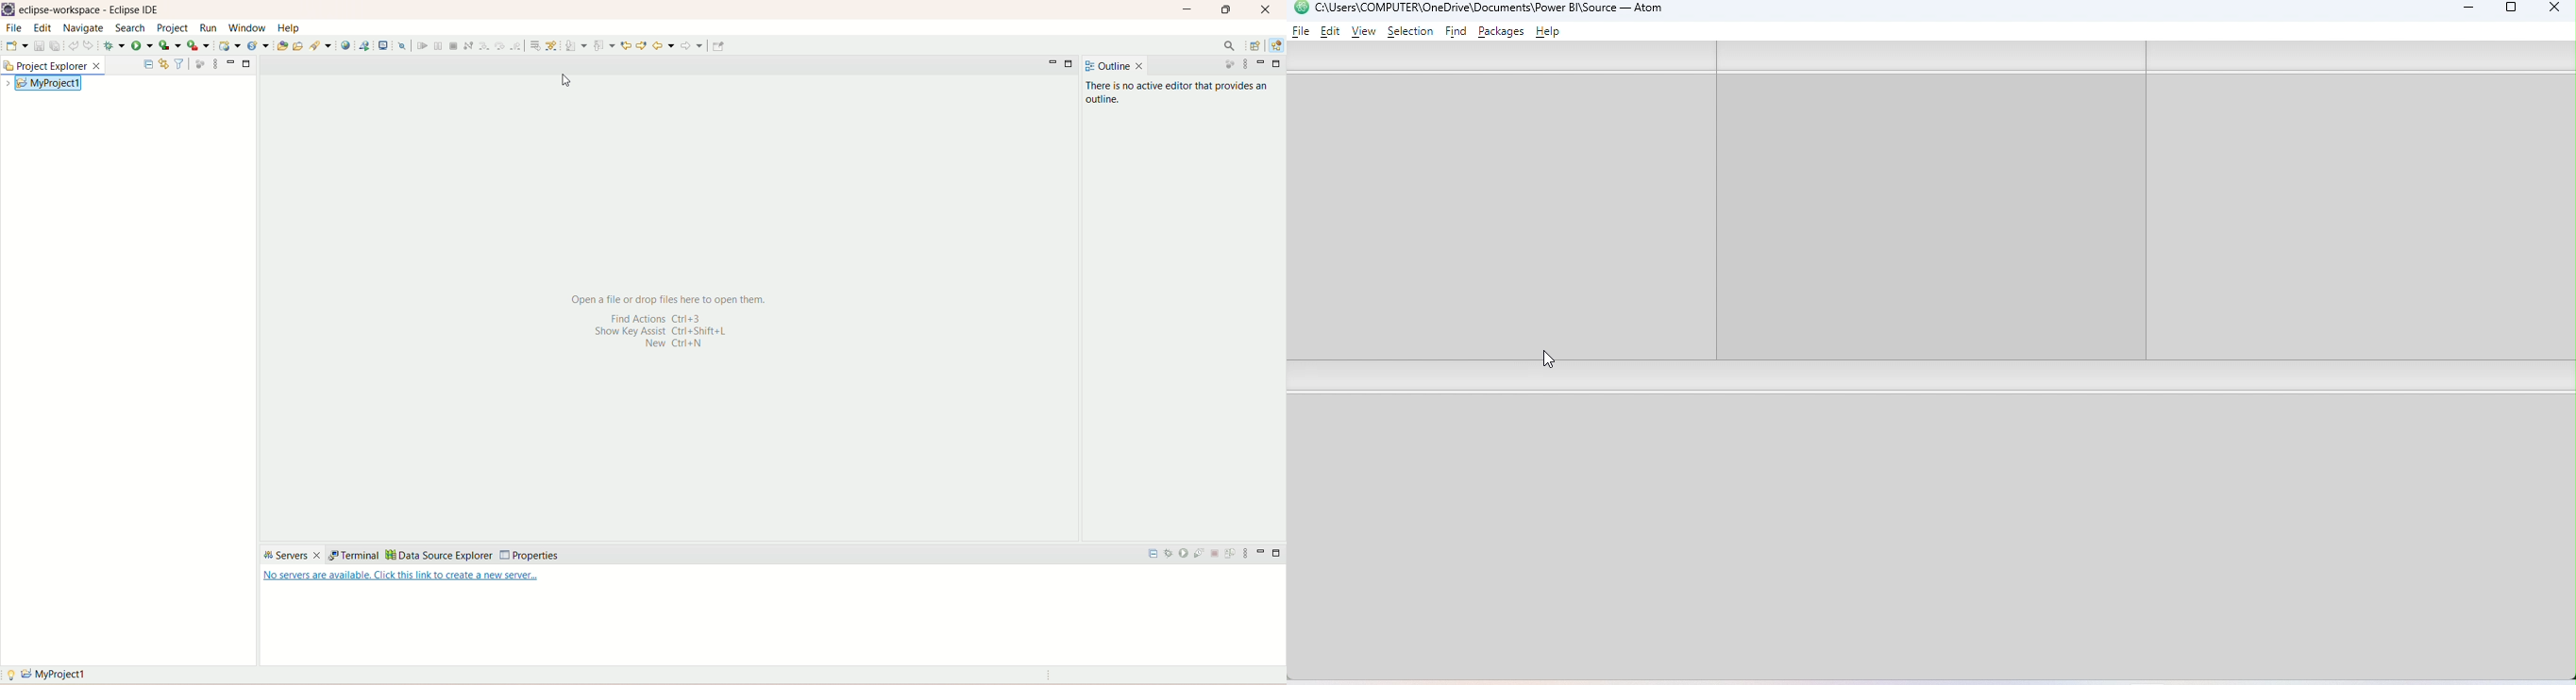  I want to click on create a new java servlet, so click(258, 46).